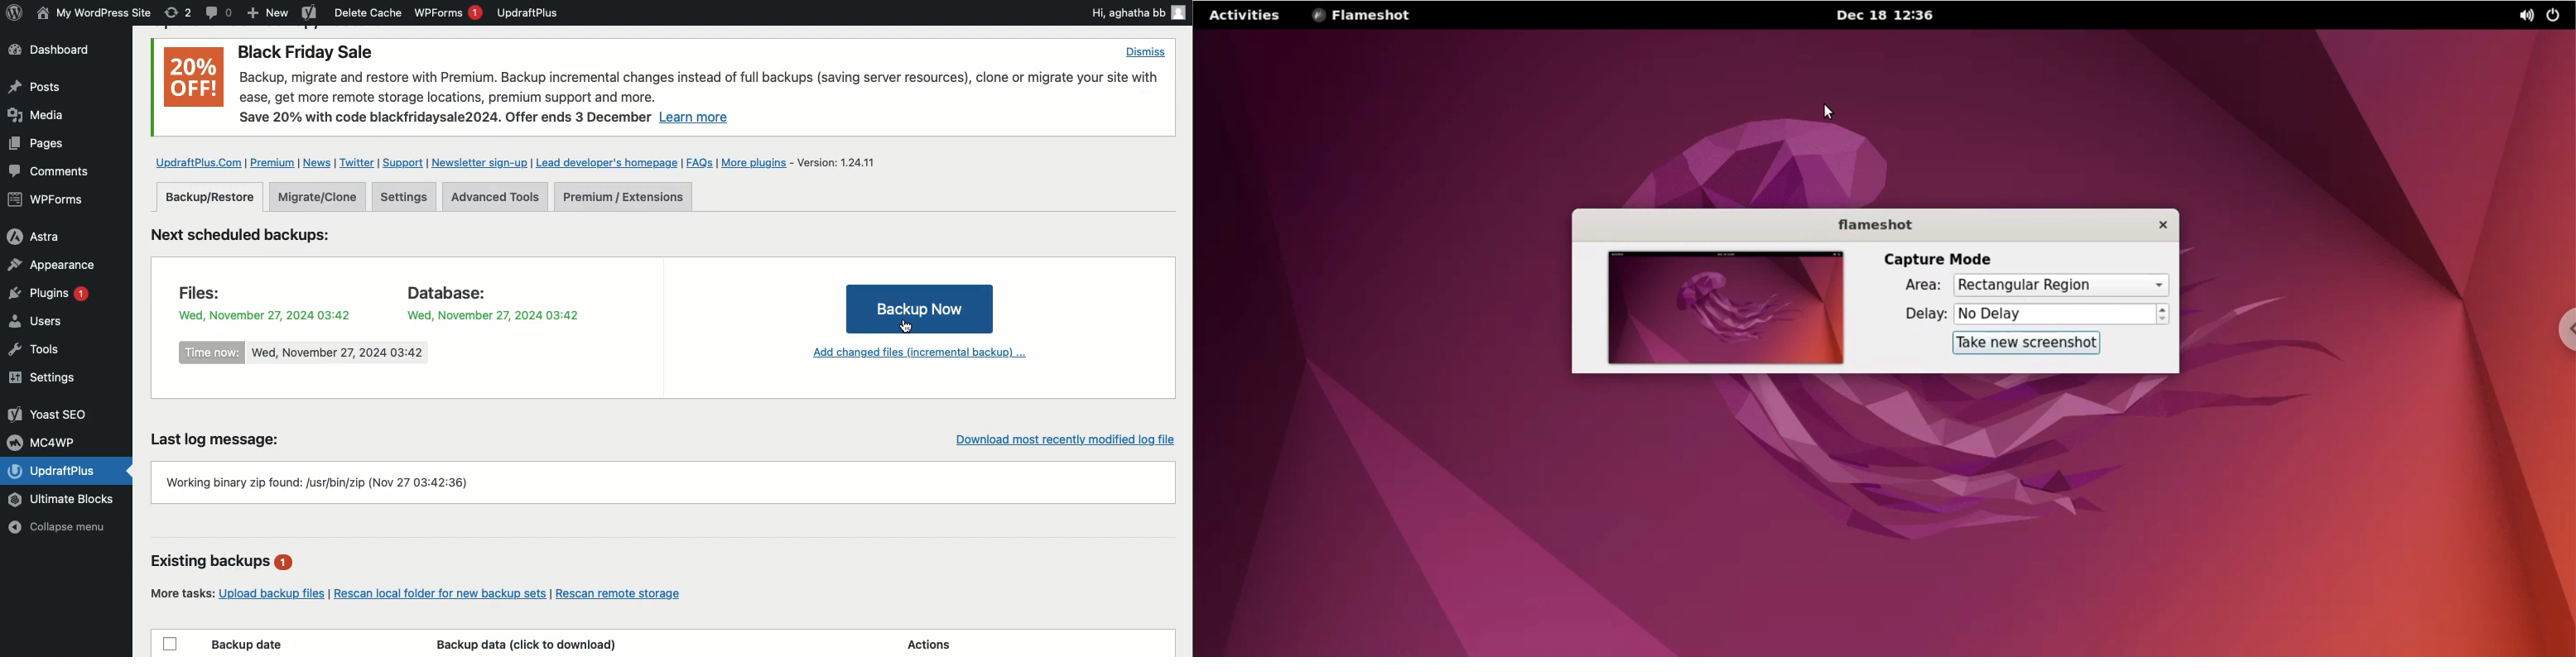  Describe the element at coordinates (700, 164) in the screenshot. I see `FAQs` at that location.